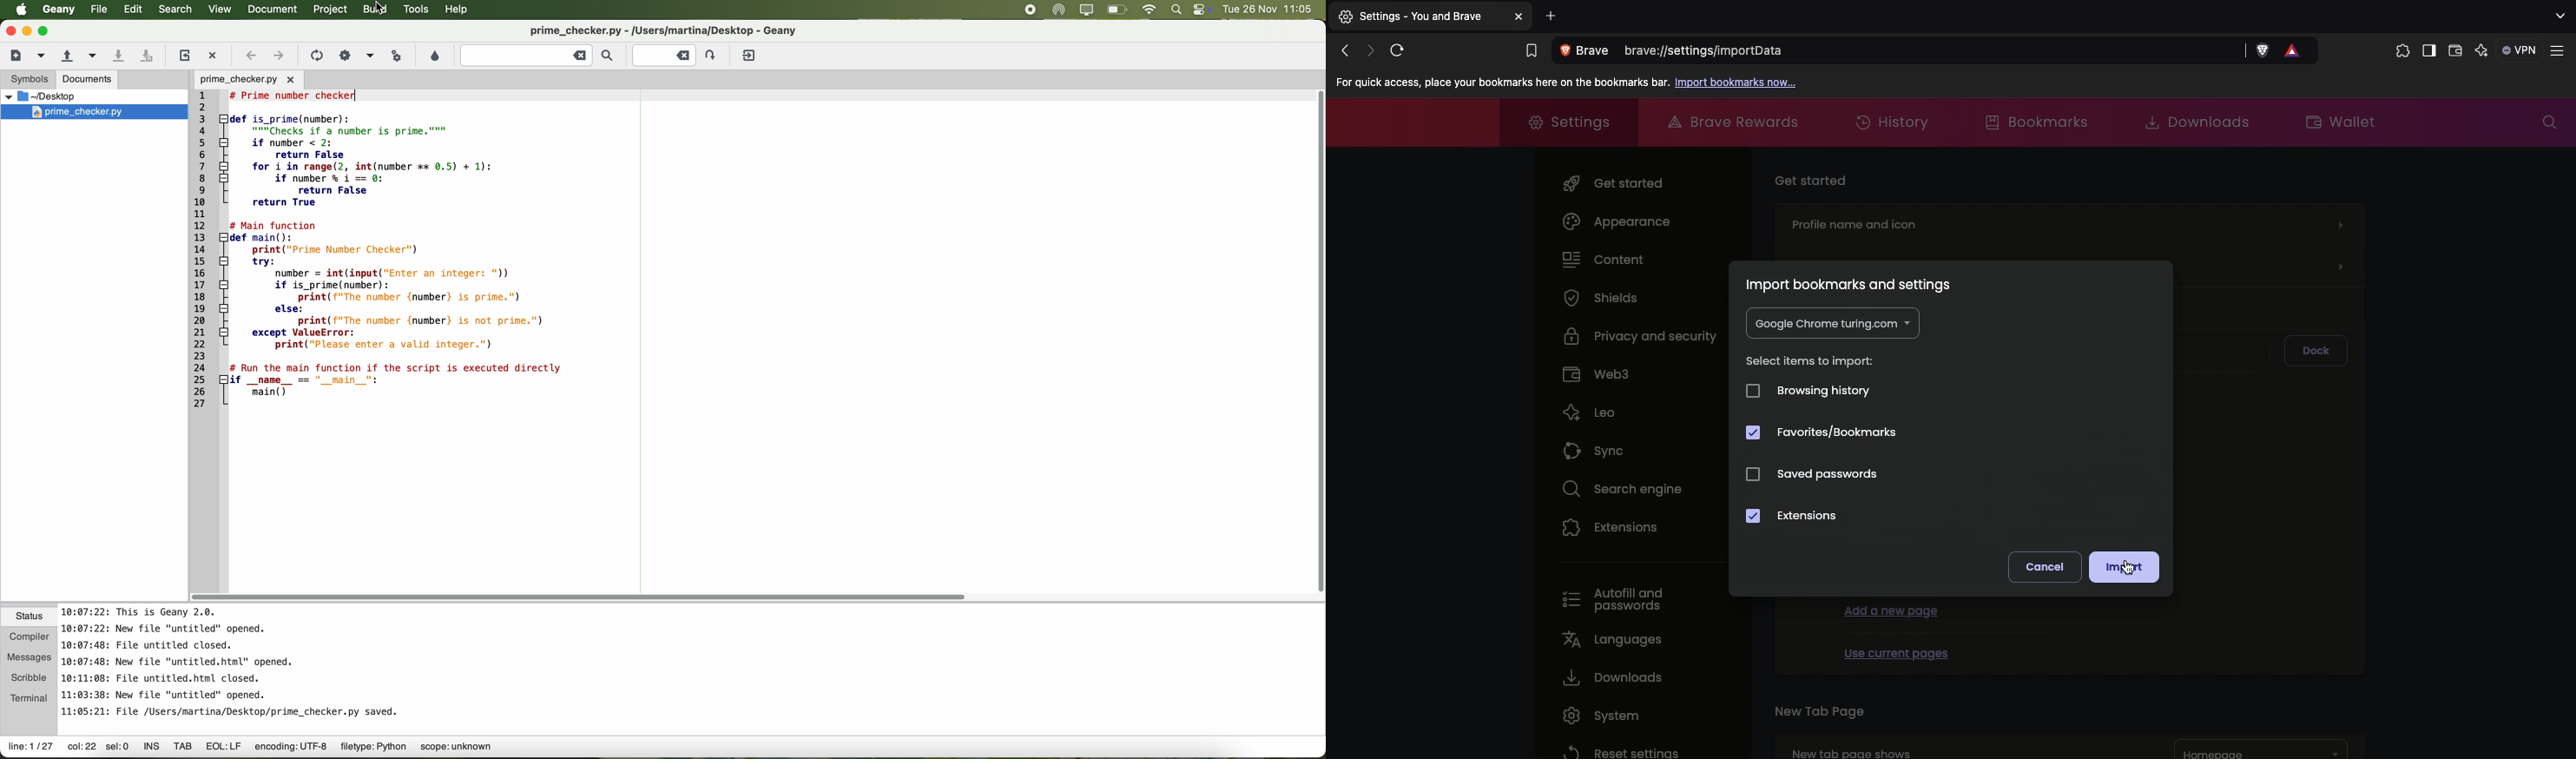 Image resolution: width=2576 pixels, height=784 pixels. I want to click on View site information, so click(1588, 51).